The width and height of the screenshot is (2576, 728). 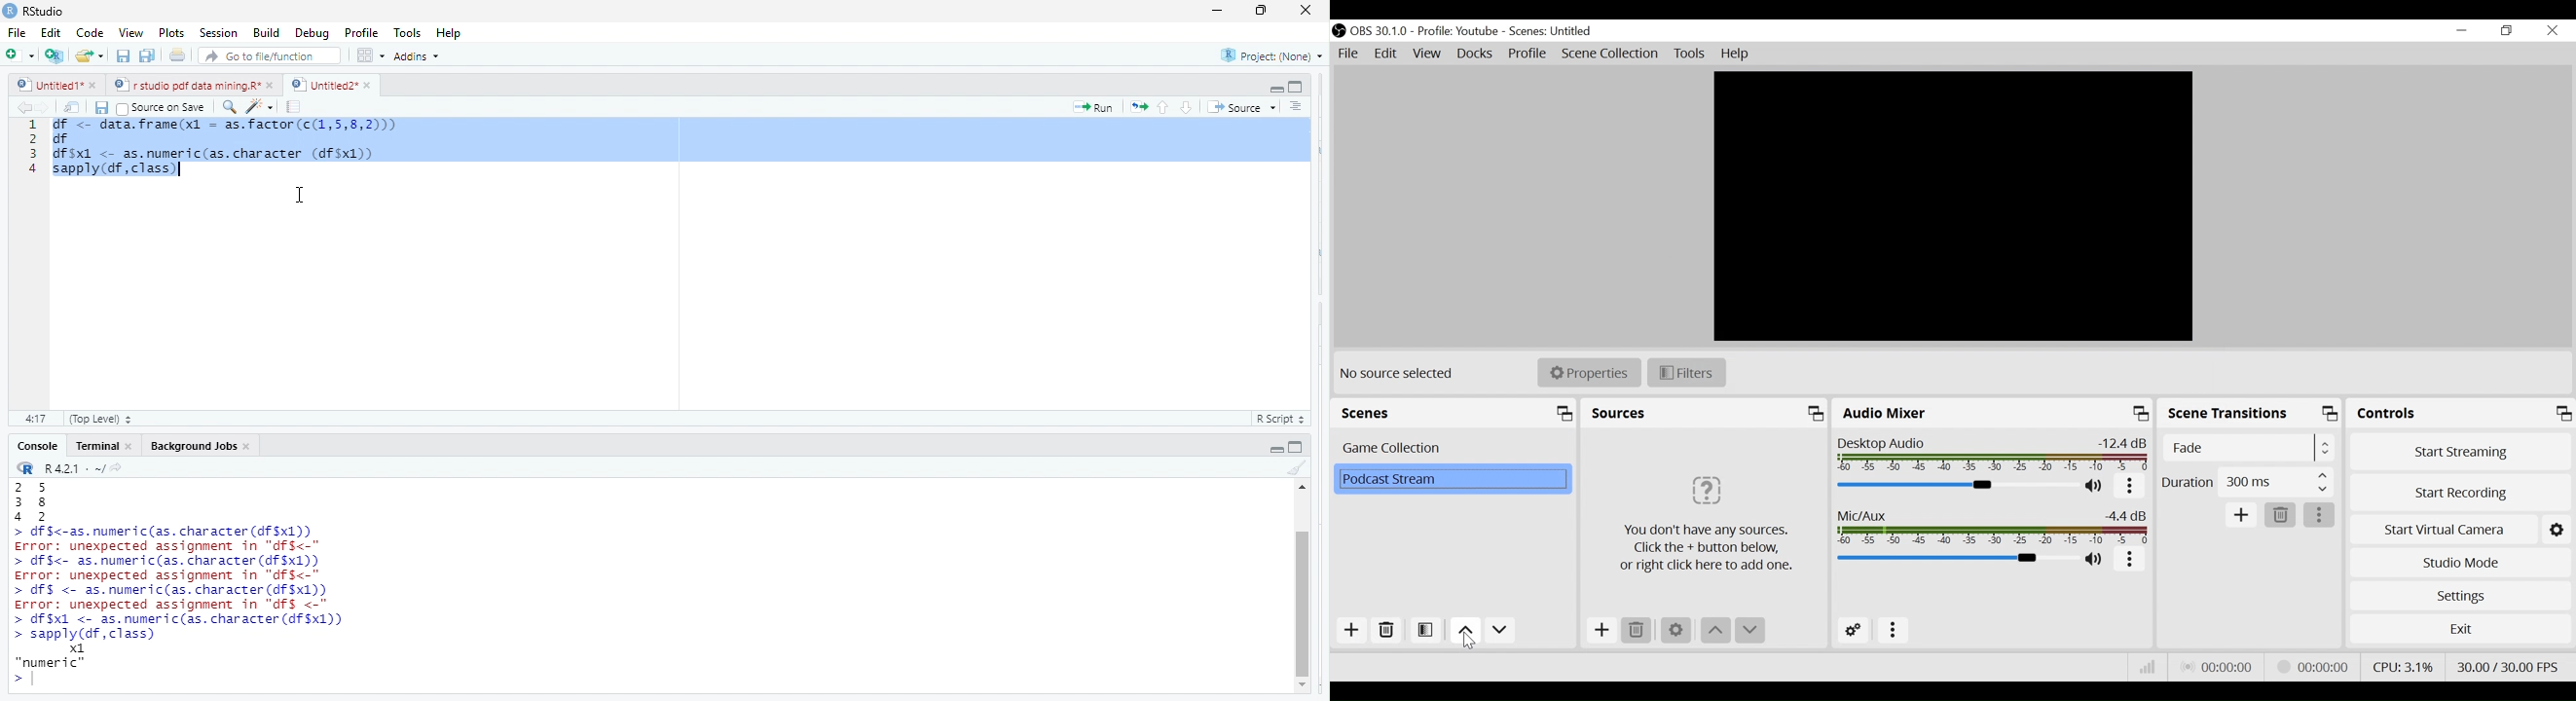 I want to click on Restore, so click(x=2505, y=31).